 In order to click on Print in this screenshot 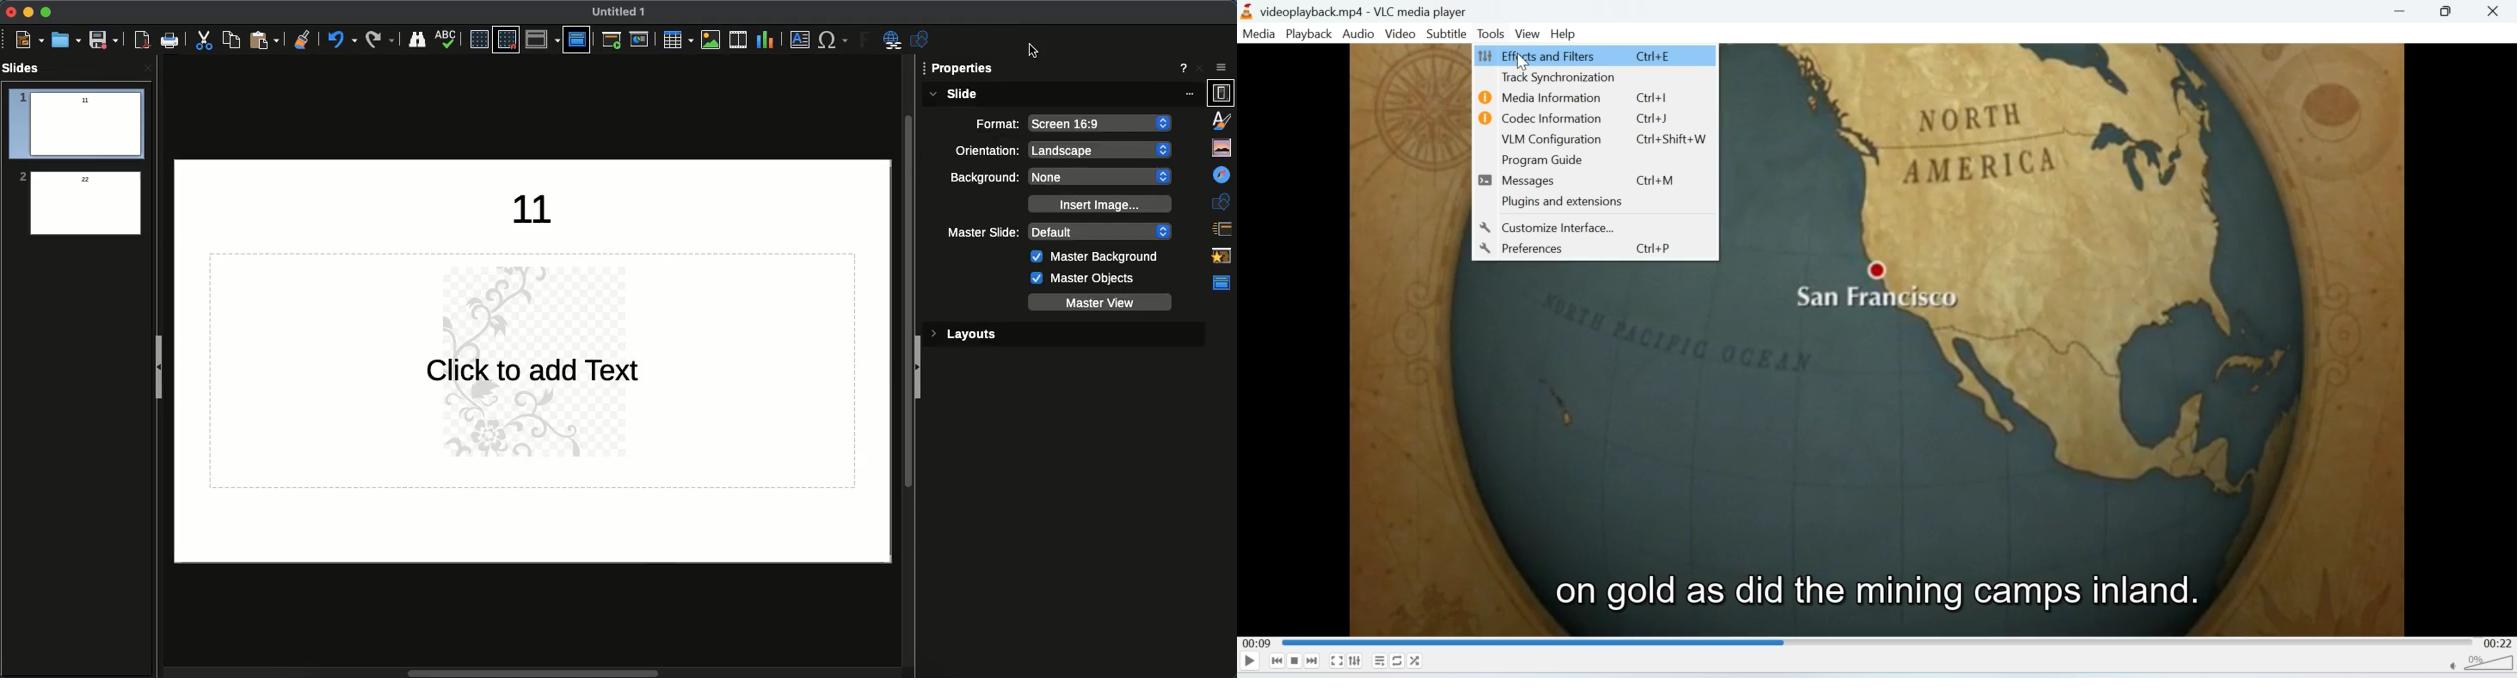, I will do `click(170, 40)`.